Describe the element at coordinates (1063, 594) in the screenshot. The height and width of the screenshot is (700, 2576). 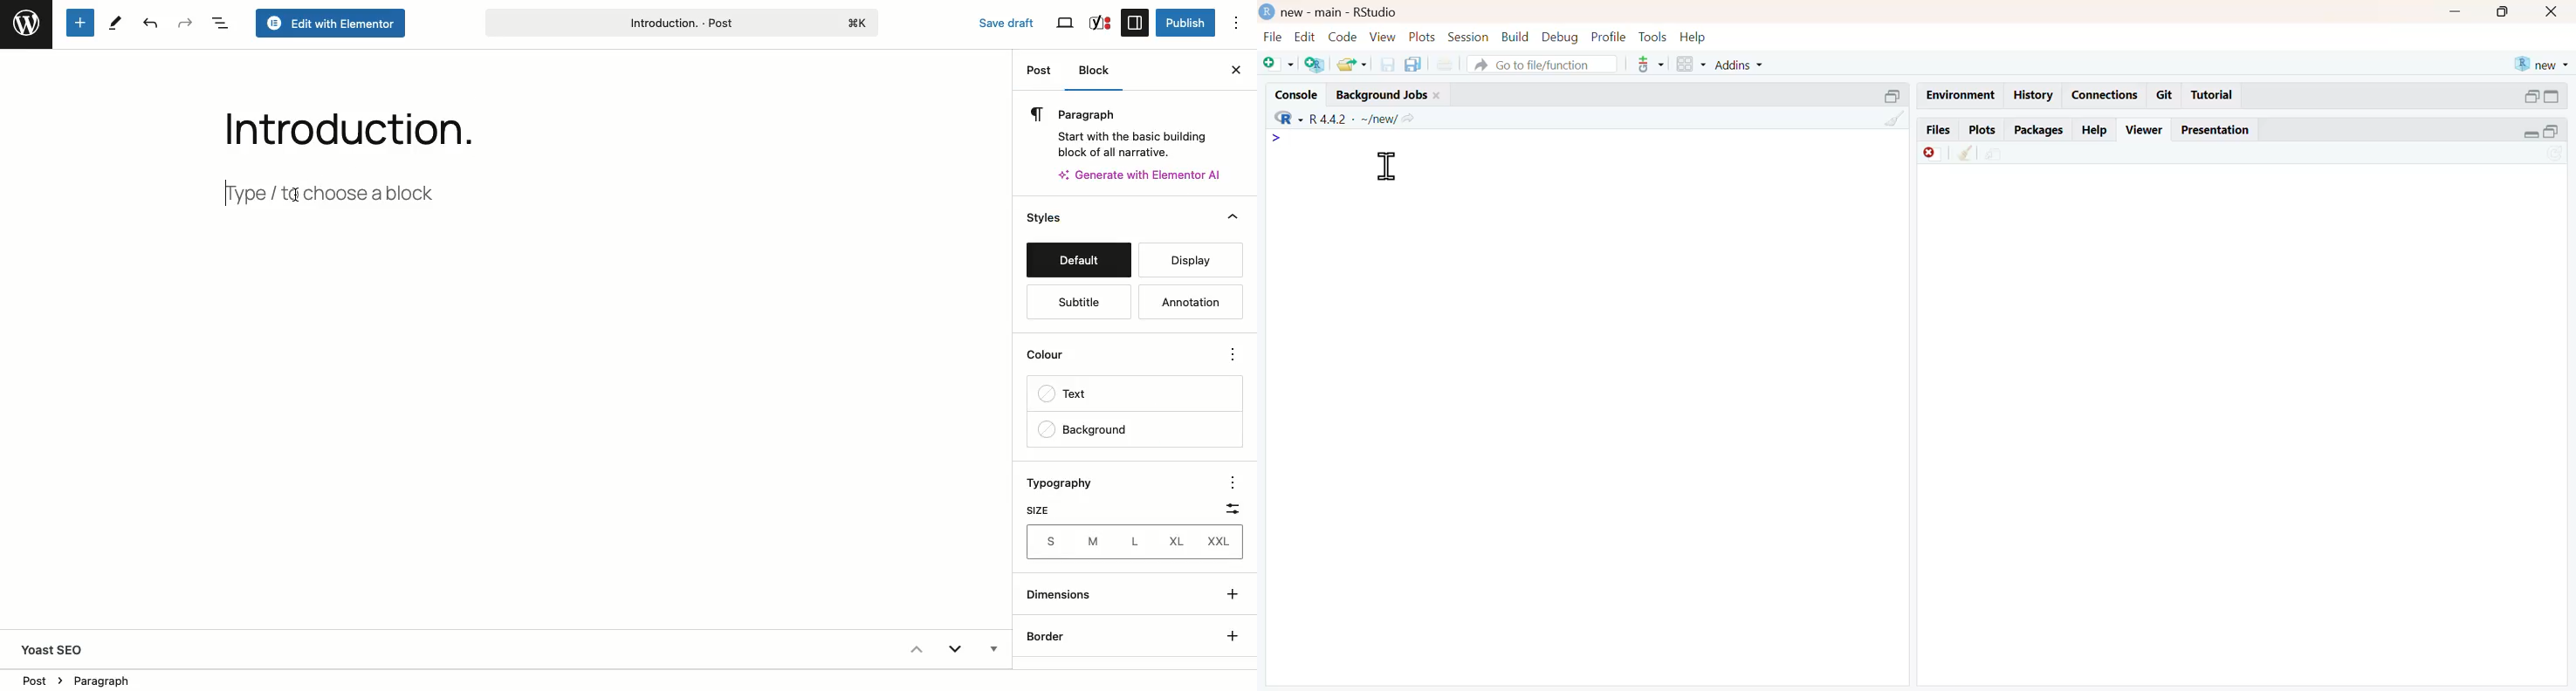
I see `Dimensions` at that location.